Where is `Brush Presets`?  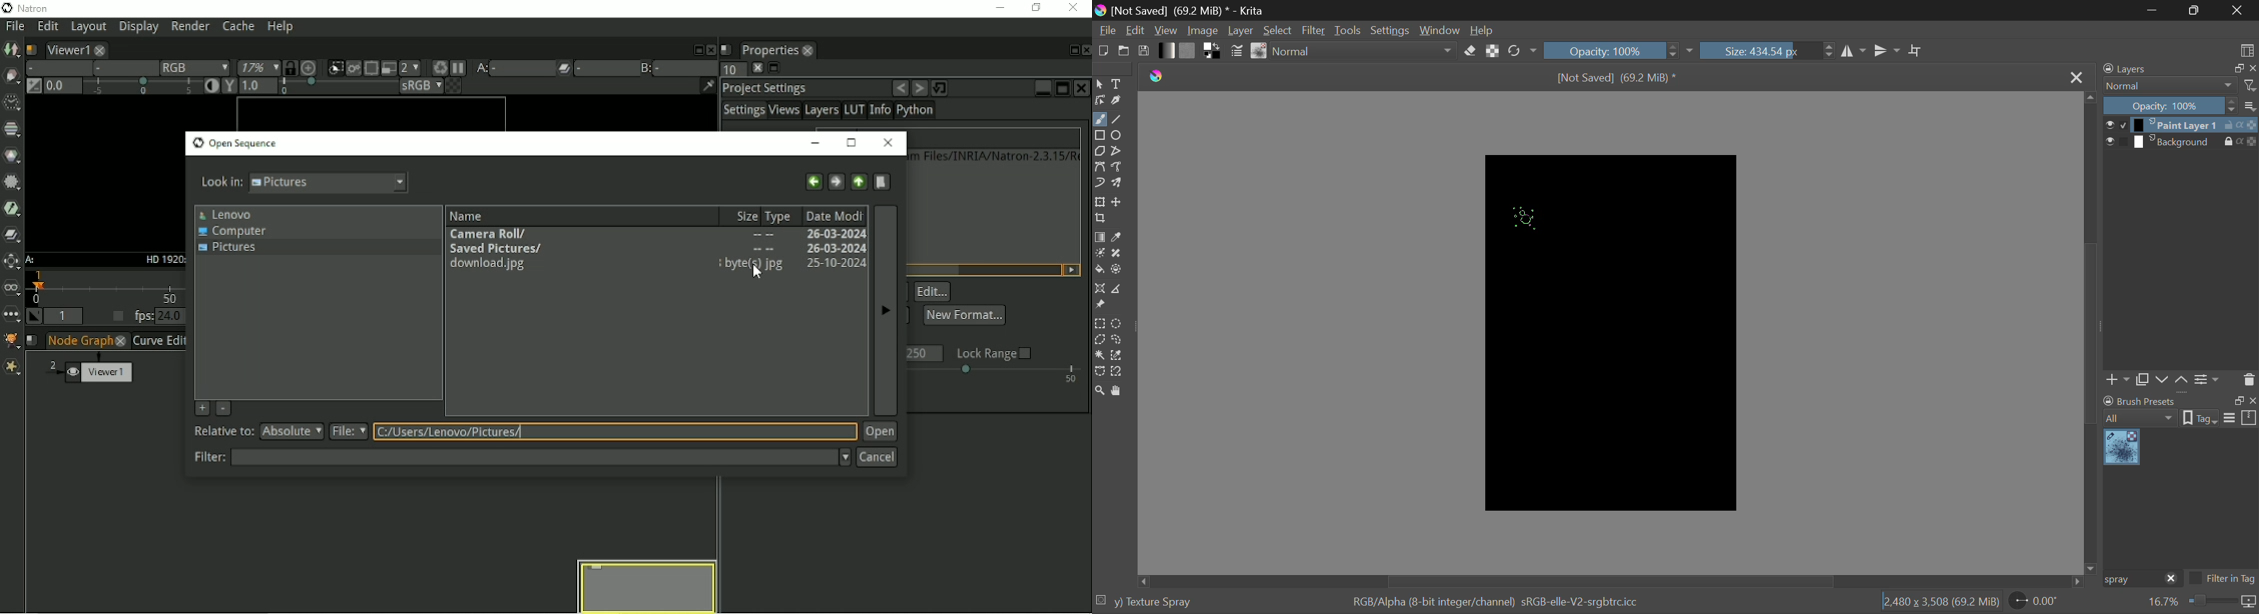 Brush Presets is located at coordinates (1260, 51).